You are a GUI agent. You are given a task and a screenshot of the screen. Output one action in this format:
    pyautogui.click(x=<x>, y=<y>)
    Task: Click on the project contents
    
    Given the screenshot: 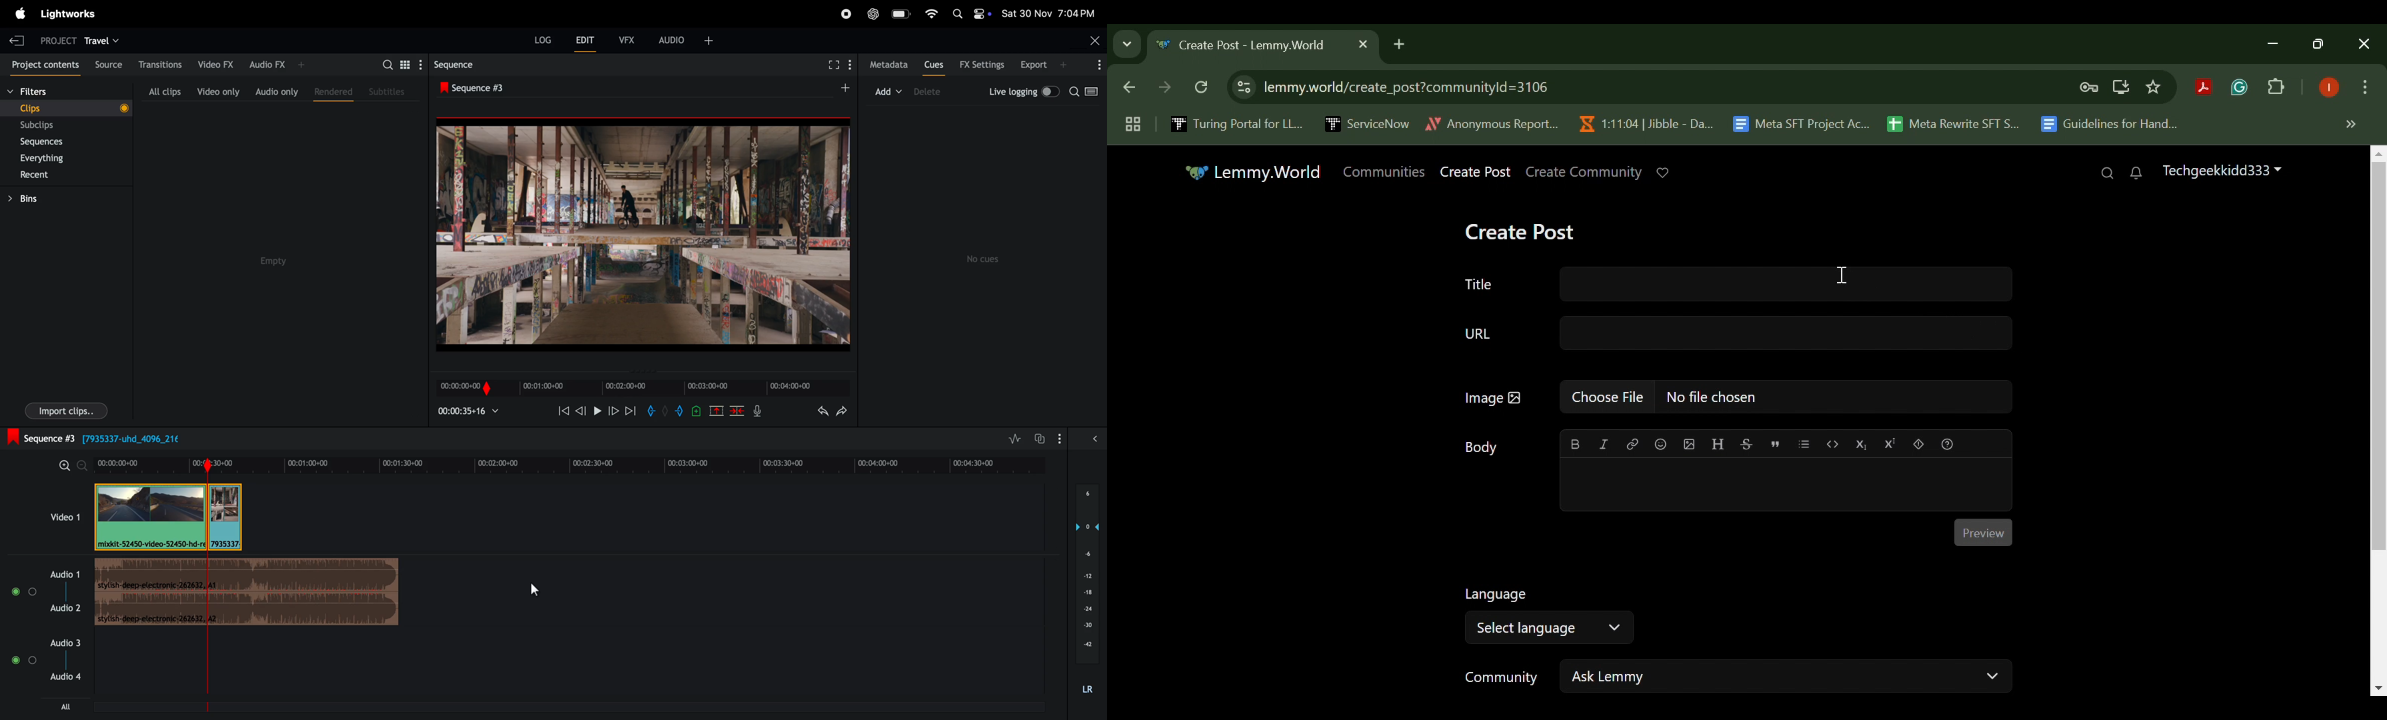 What is the action you would take?
    pyautogui.click(x=41, y=63)
    